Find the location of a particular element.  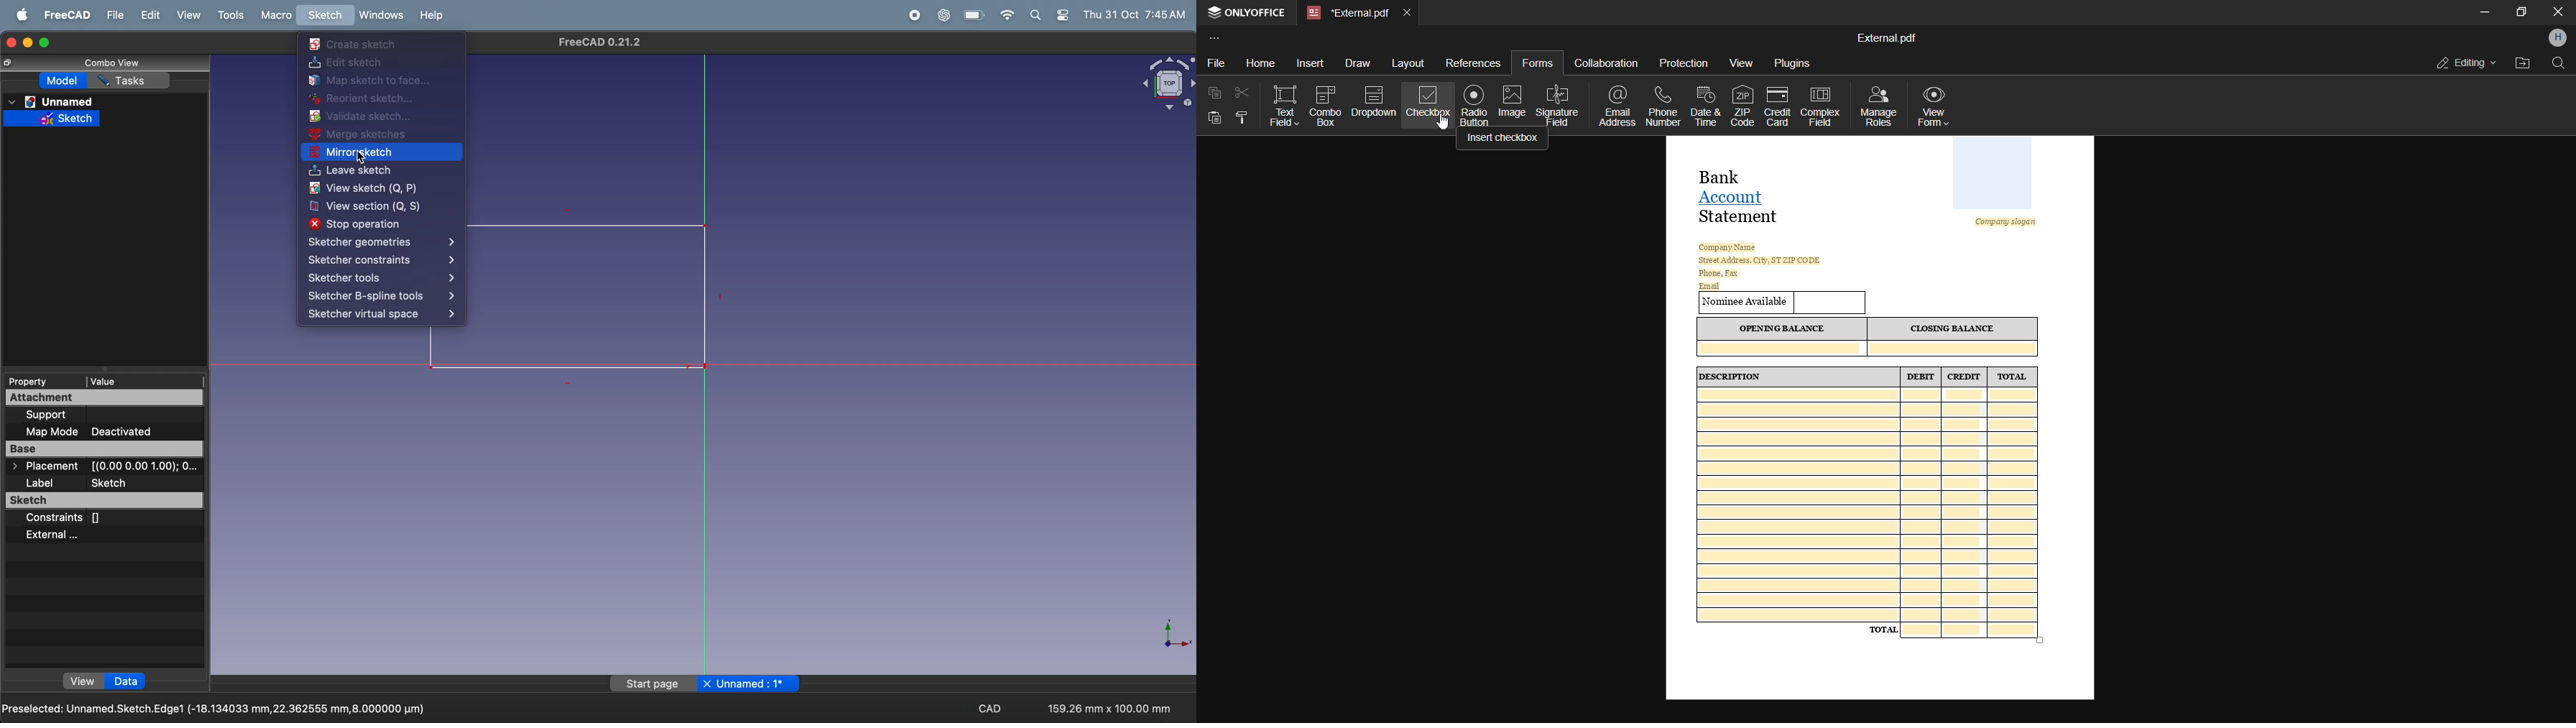

rectangle is located at coordinates (593, 298).